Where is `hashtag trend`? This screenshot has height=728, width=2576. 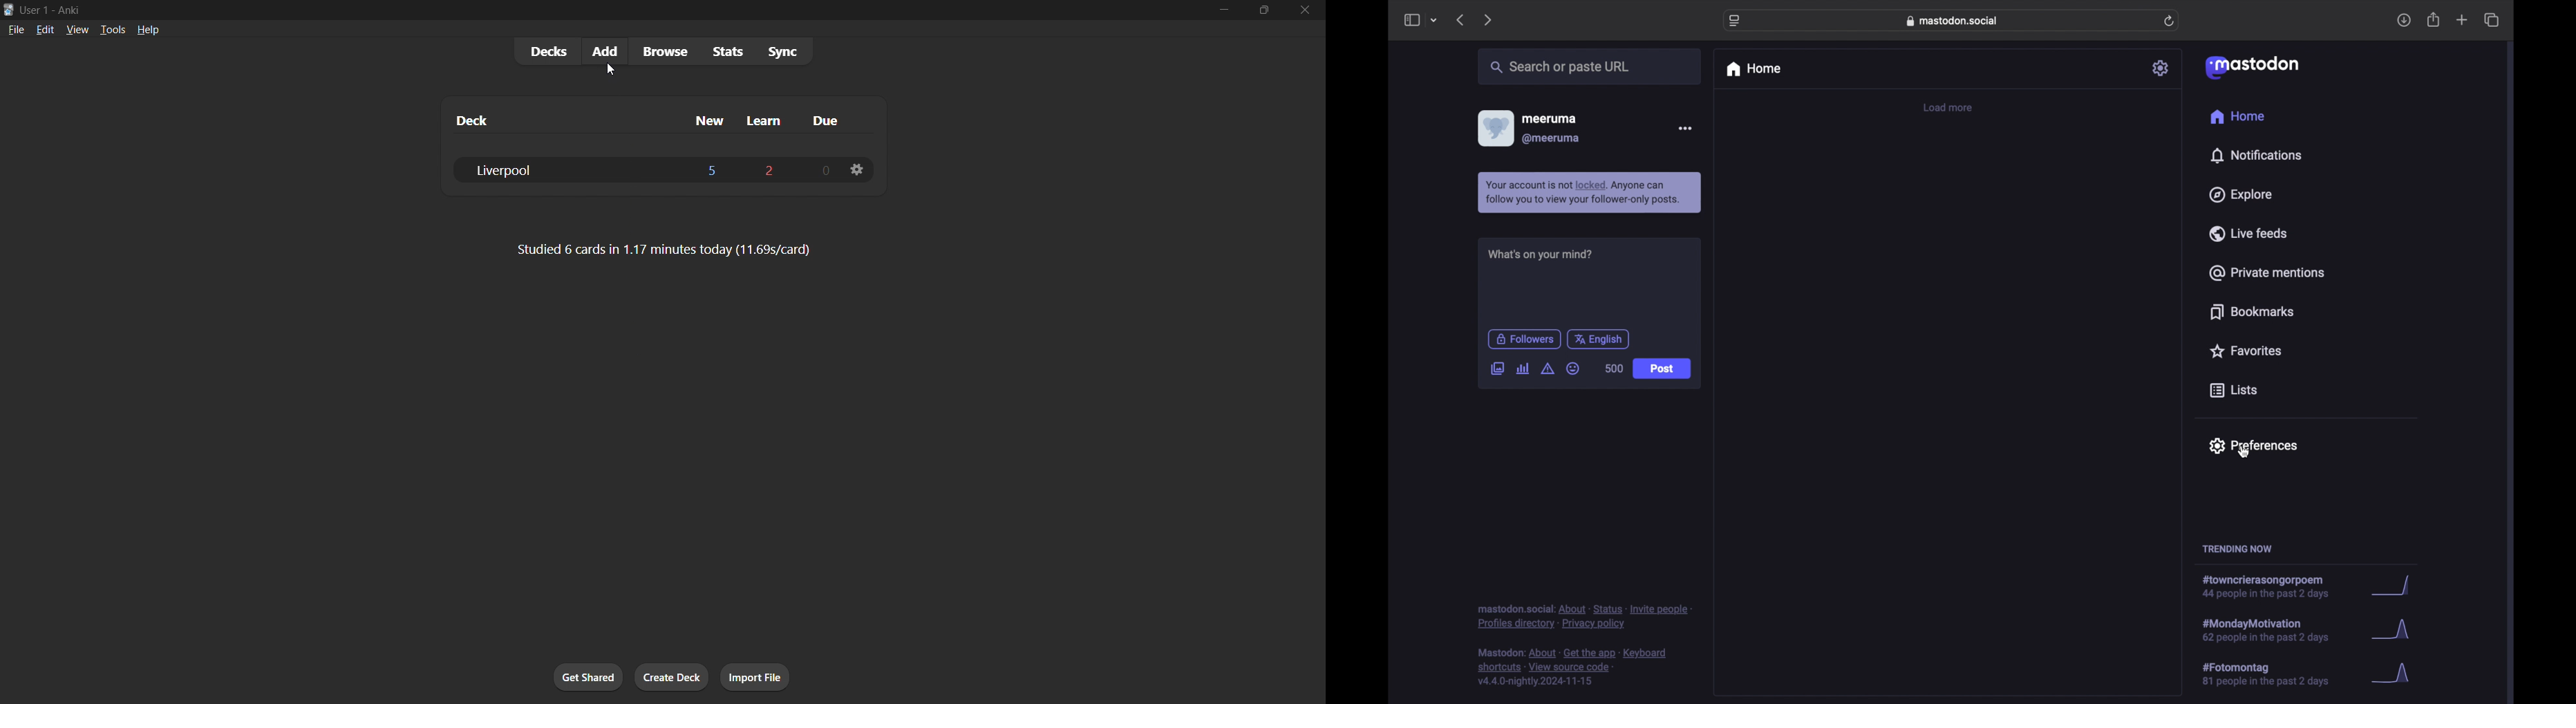
hashtag trend is located at coordinates (2307, 587).